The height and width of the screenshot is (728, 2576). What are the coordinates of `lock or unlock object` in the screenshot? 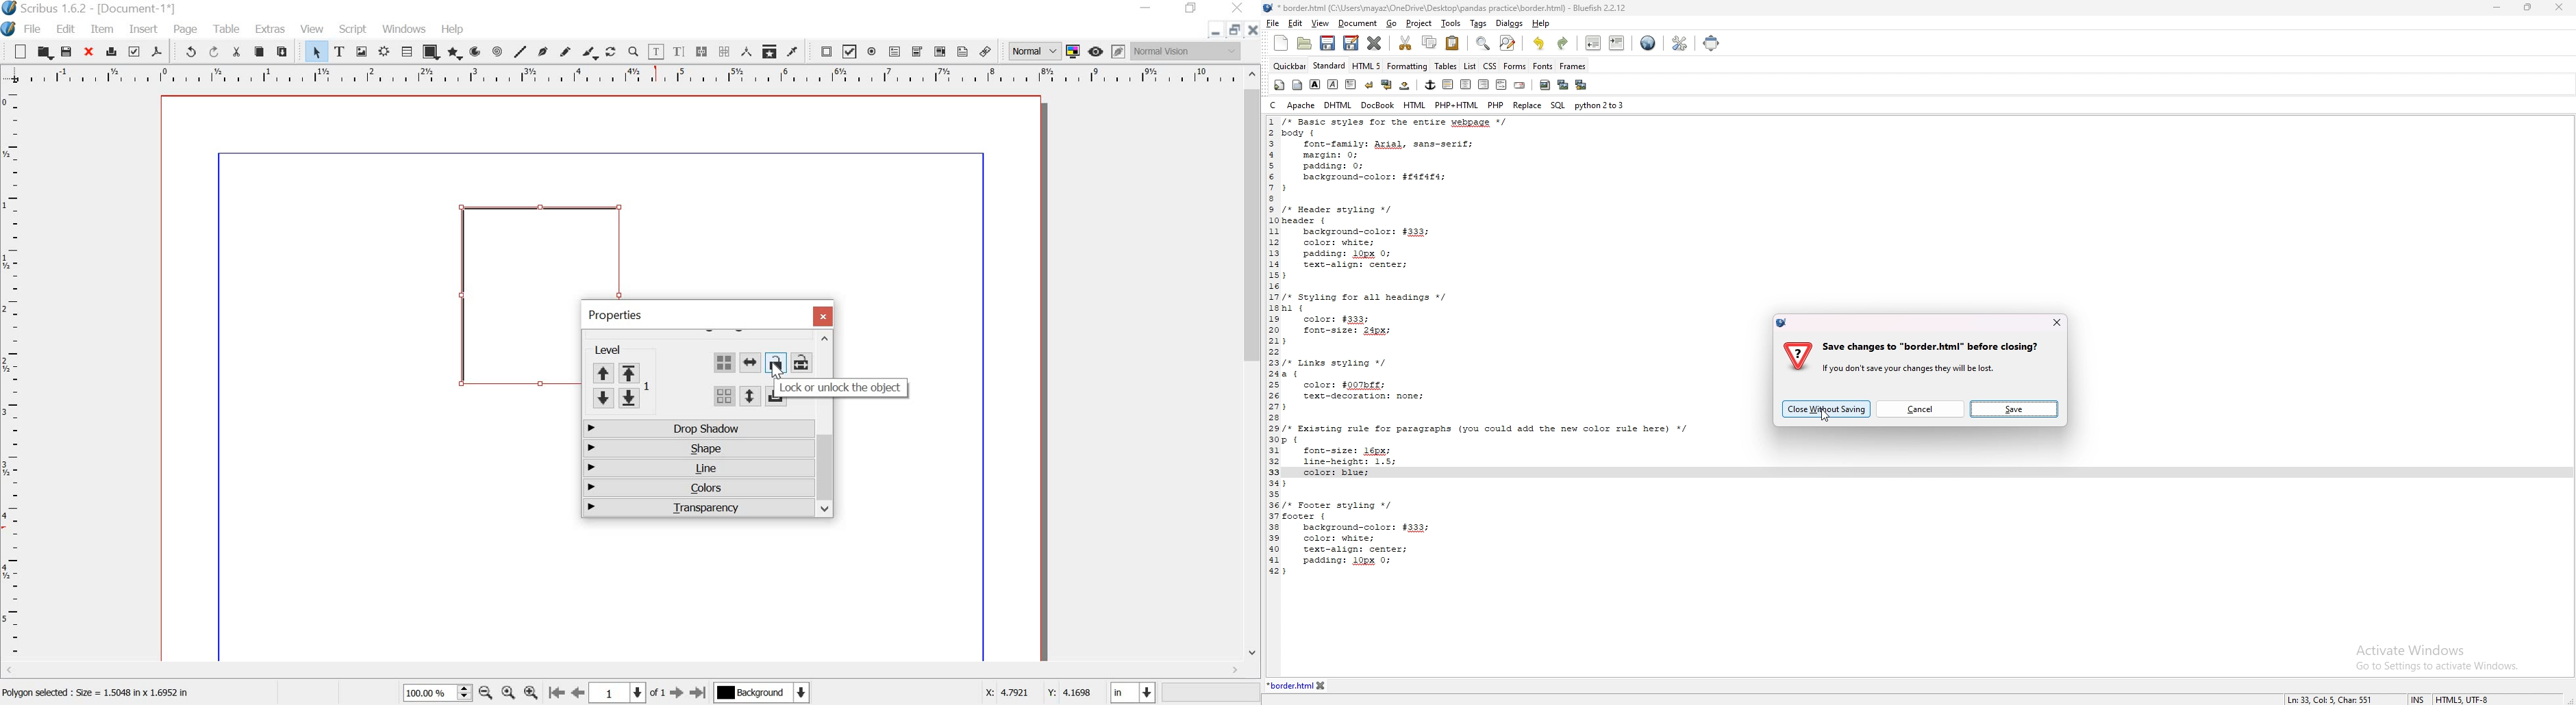 It's located at (775, 363).